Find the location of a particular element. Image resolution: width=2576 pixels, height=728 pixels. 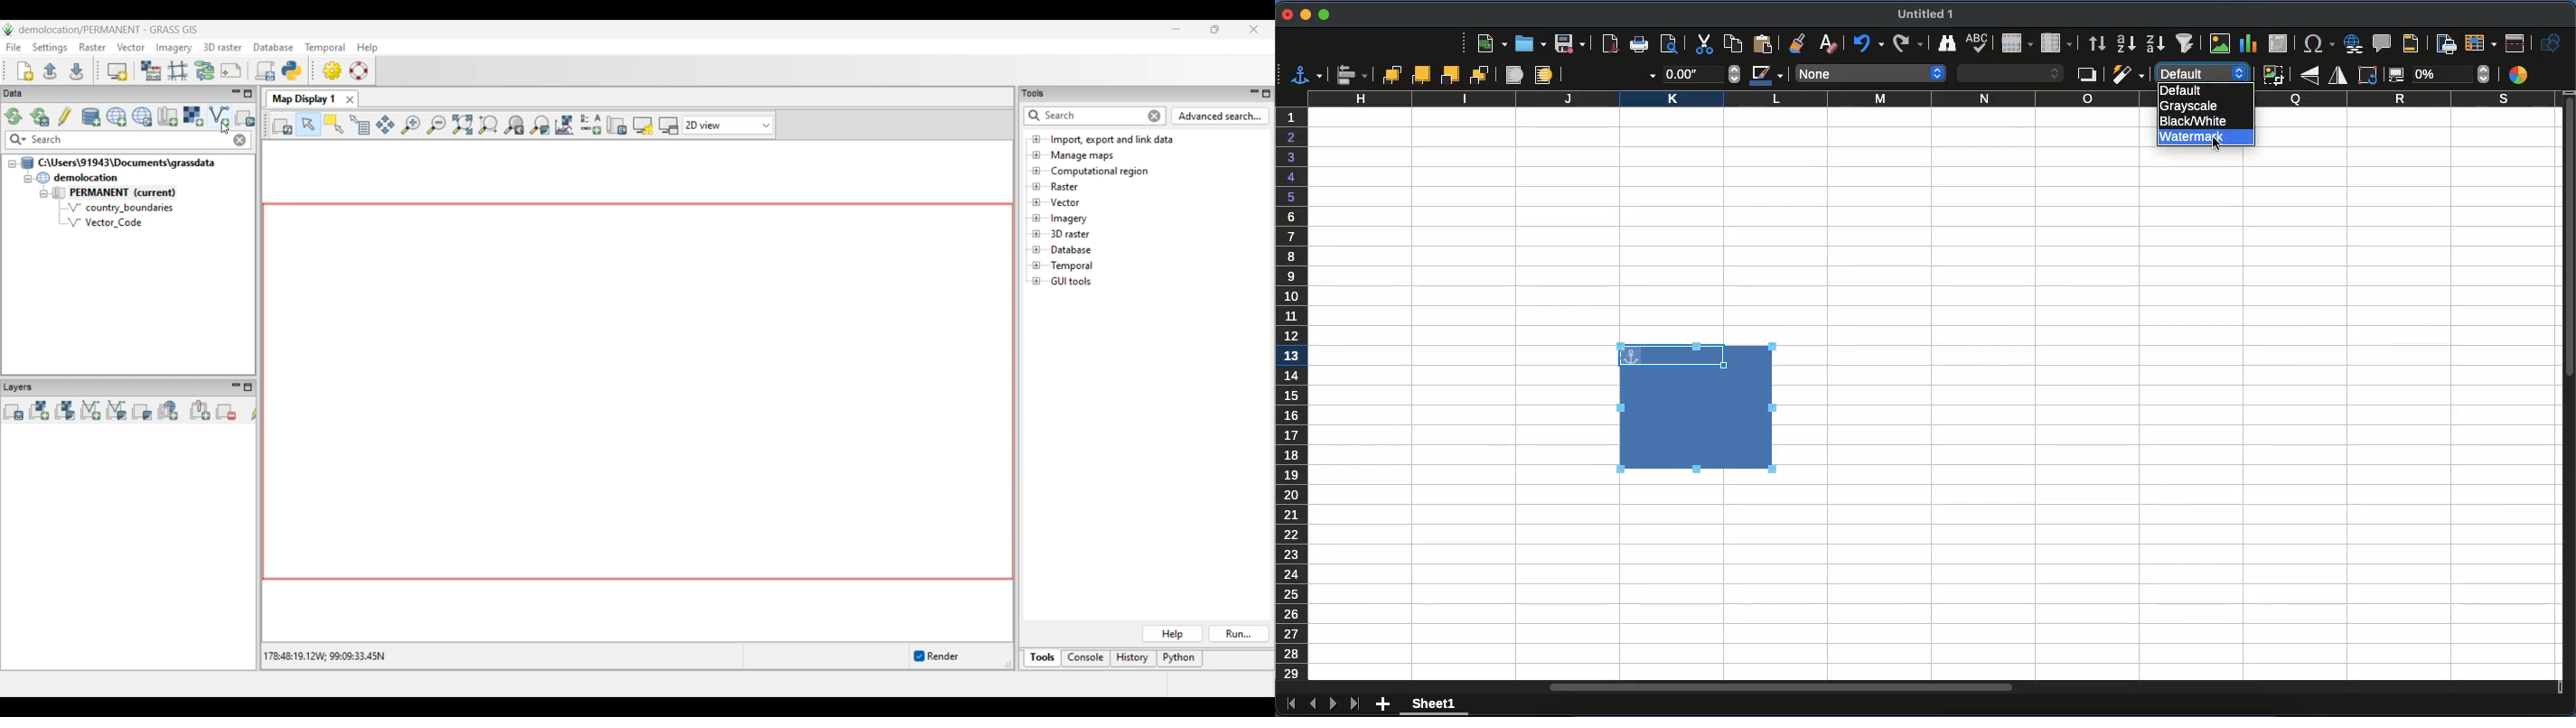

flip vertically is located at coordinates (2309, 77).